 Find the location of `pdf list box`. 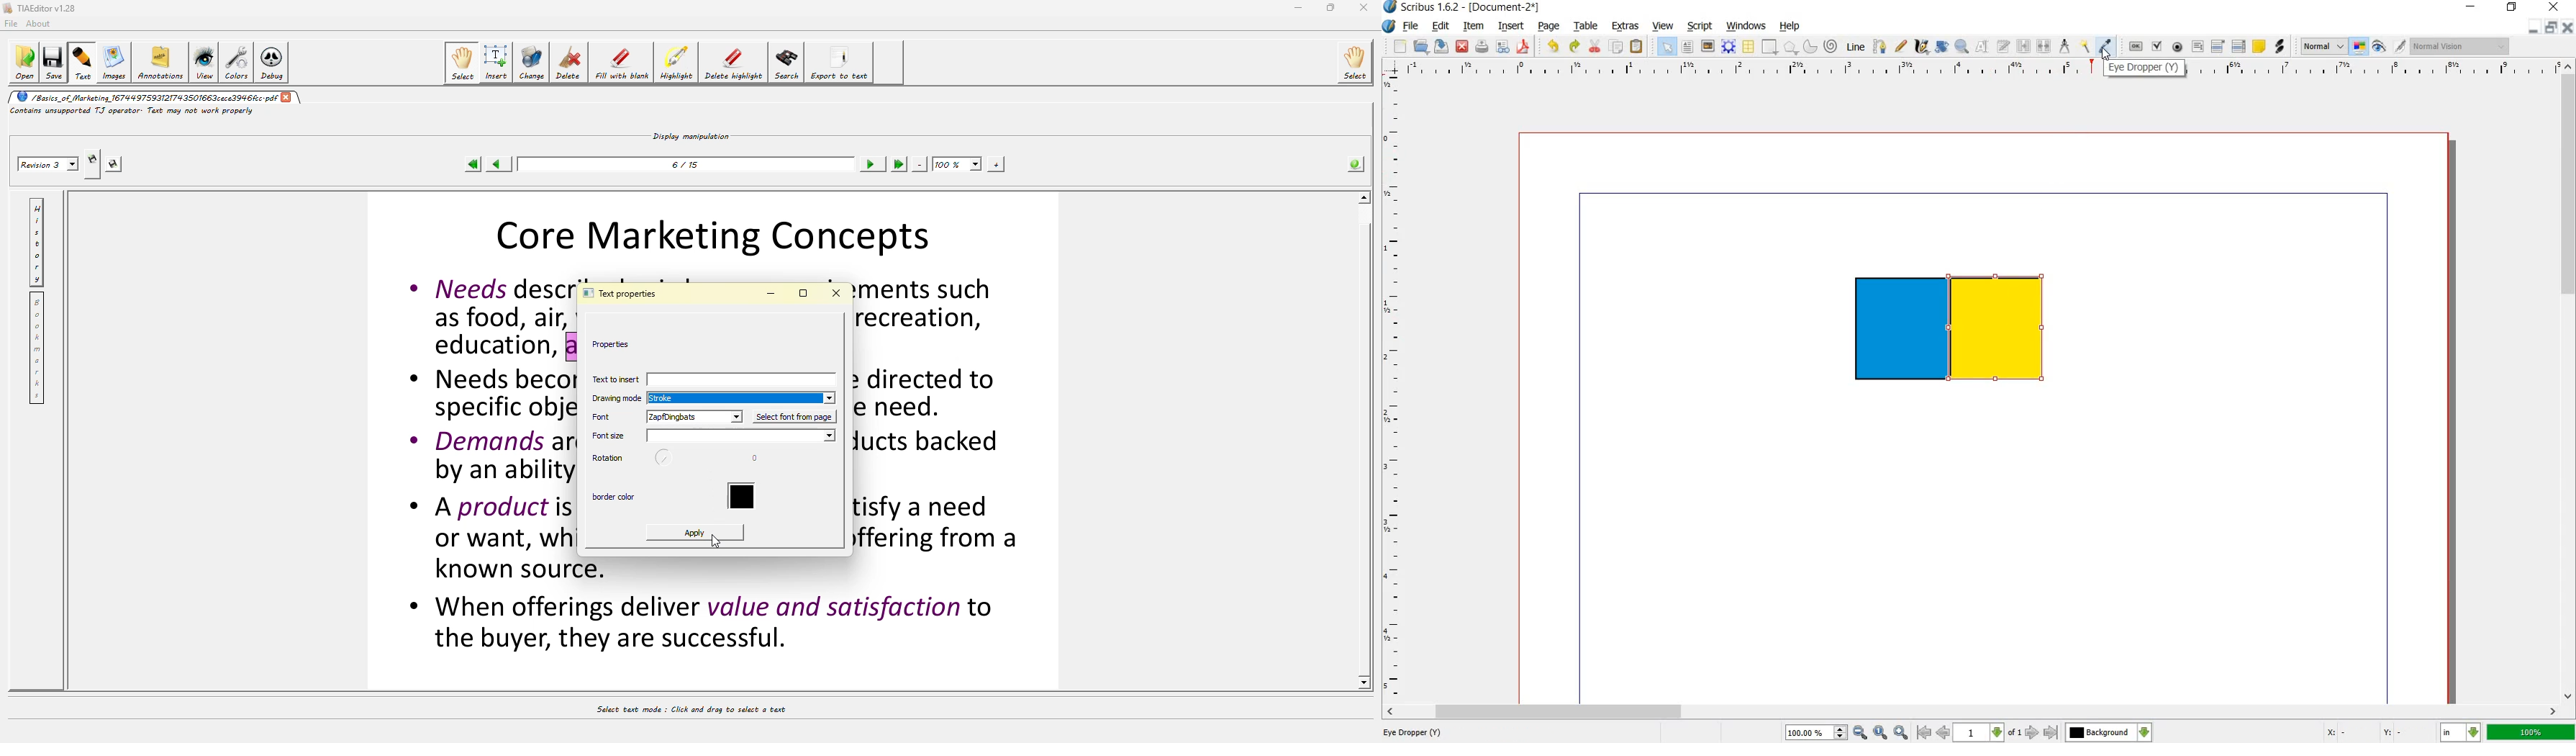

pdf list box is located at coordinates (2239, 47).